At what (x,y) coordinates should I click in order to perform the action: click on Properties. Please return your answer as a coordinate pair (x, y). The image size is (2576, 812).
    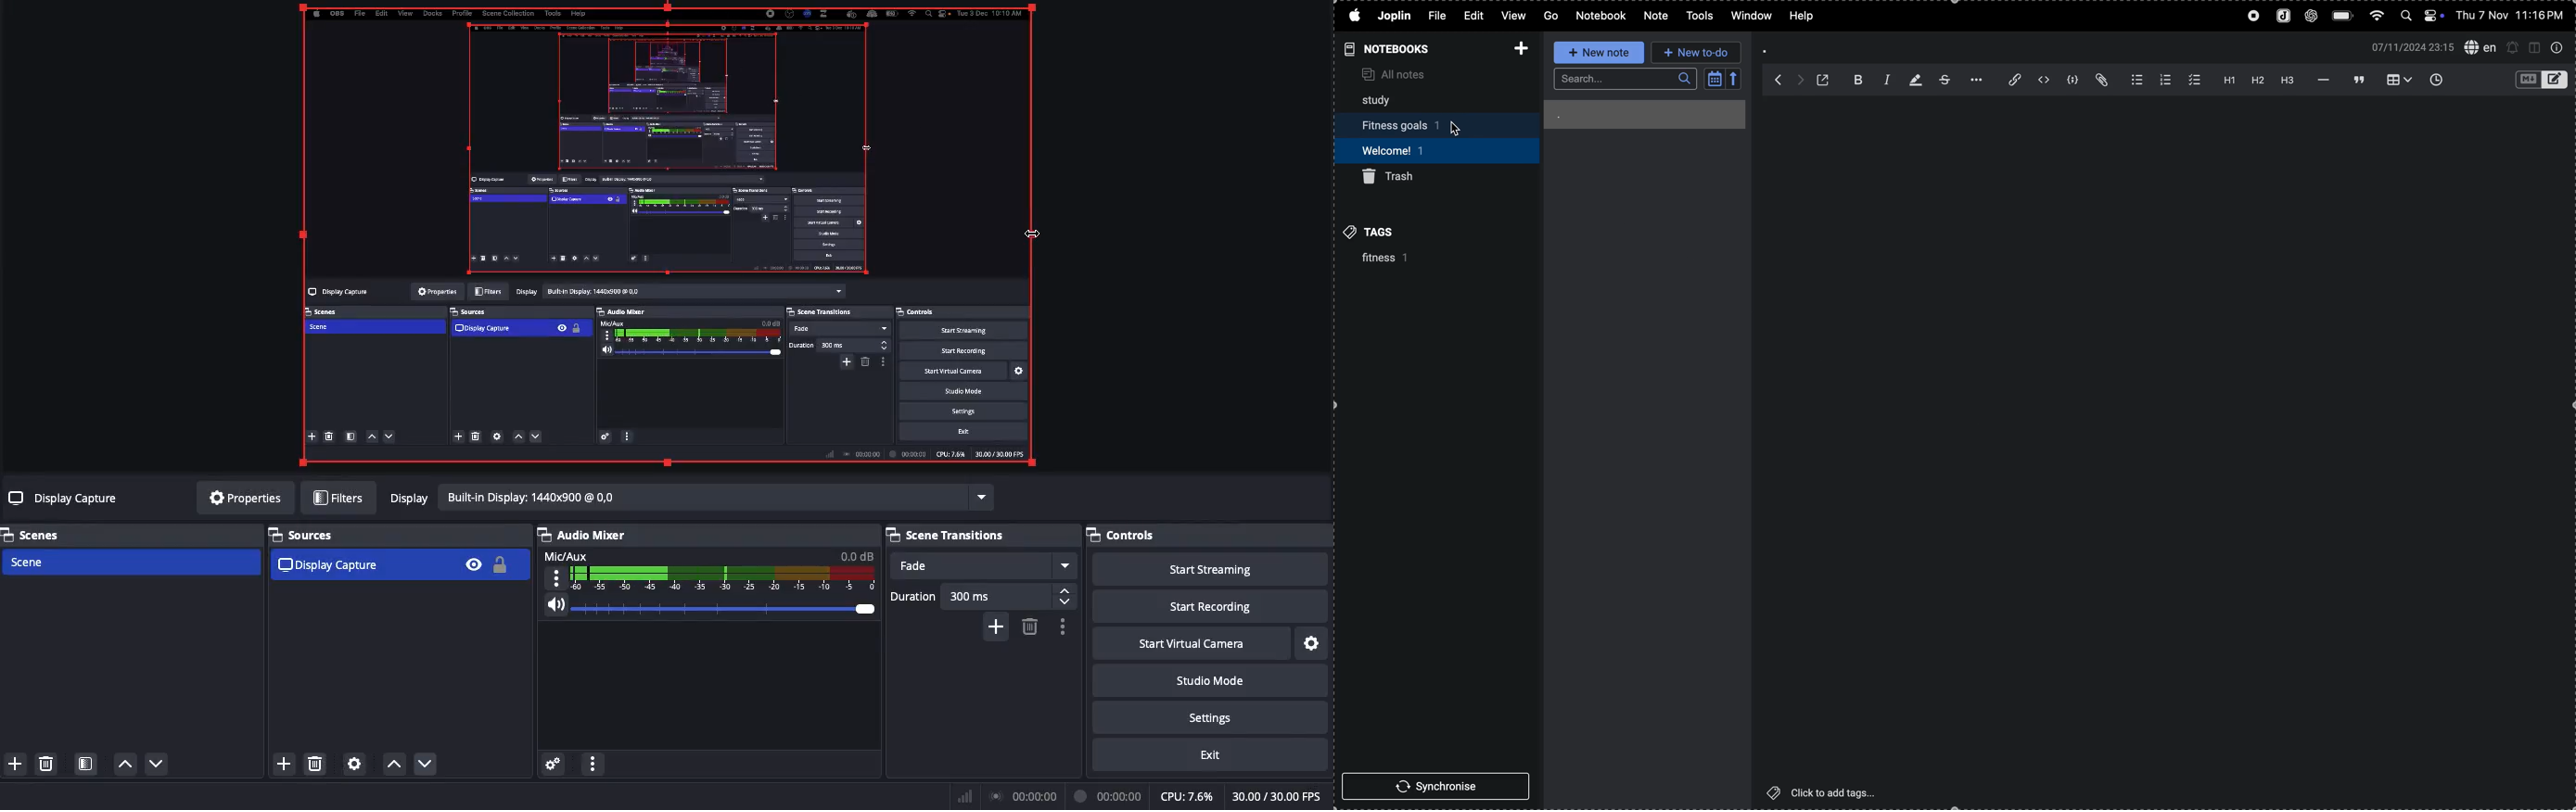
    Looking at the image, I should click on (242, 498).